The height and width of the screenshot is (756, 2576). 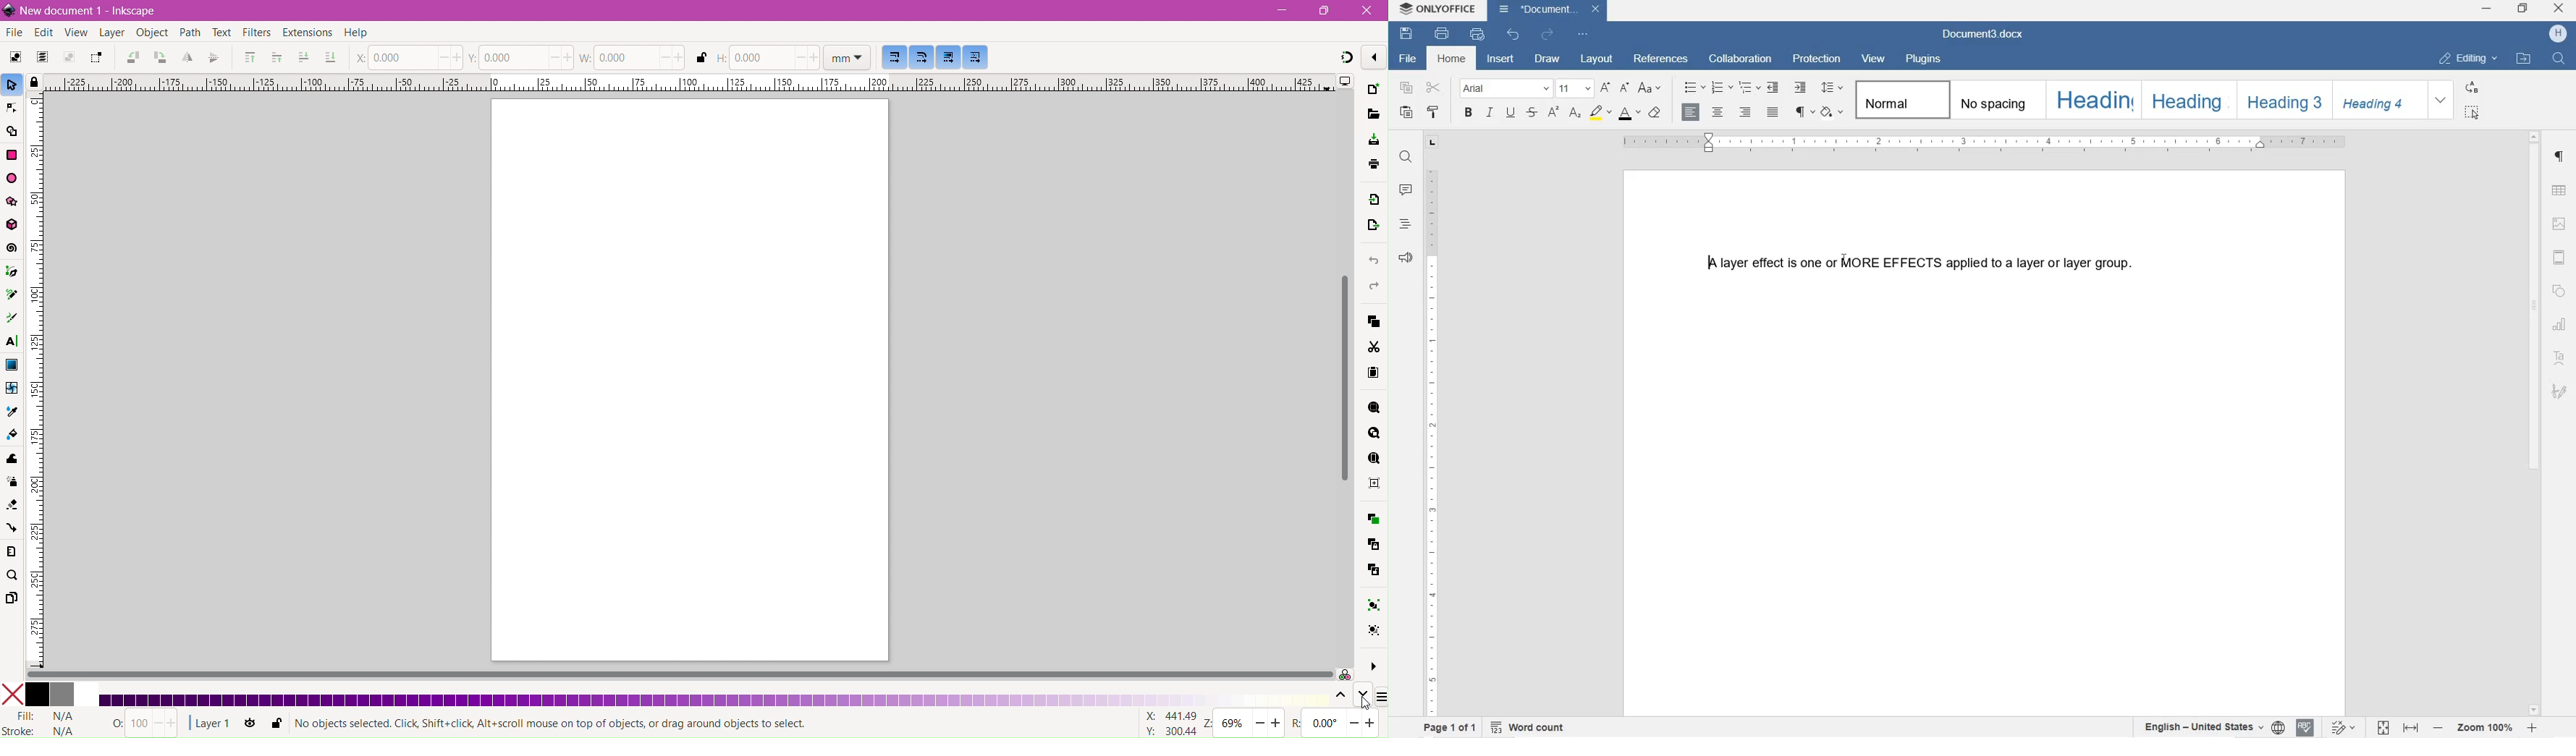 What do you see at coordinates (1408, 88) in the screenshot?
I see `COPY` at bounding box center [1408, 88].